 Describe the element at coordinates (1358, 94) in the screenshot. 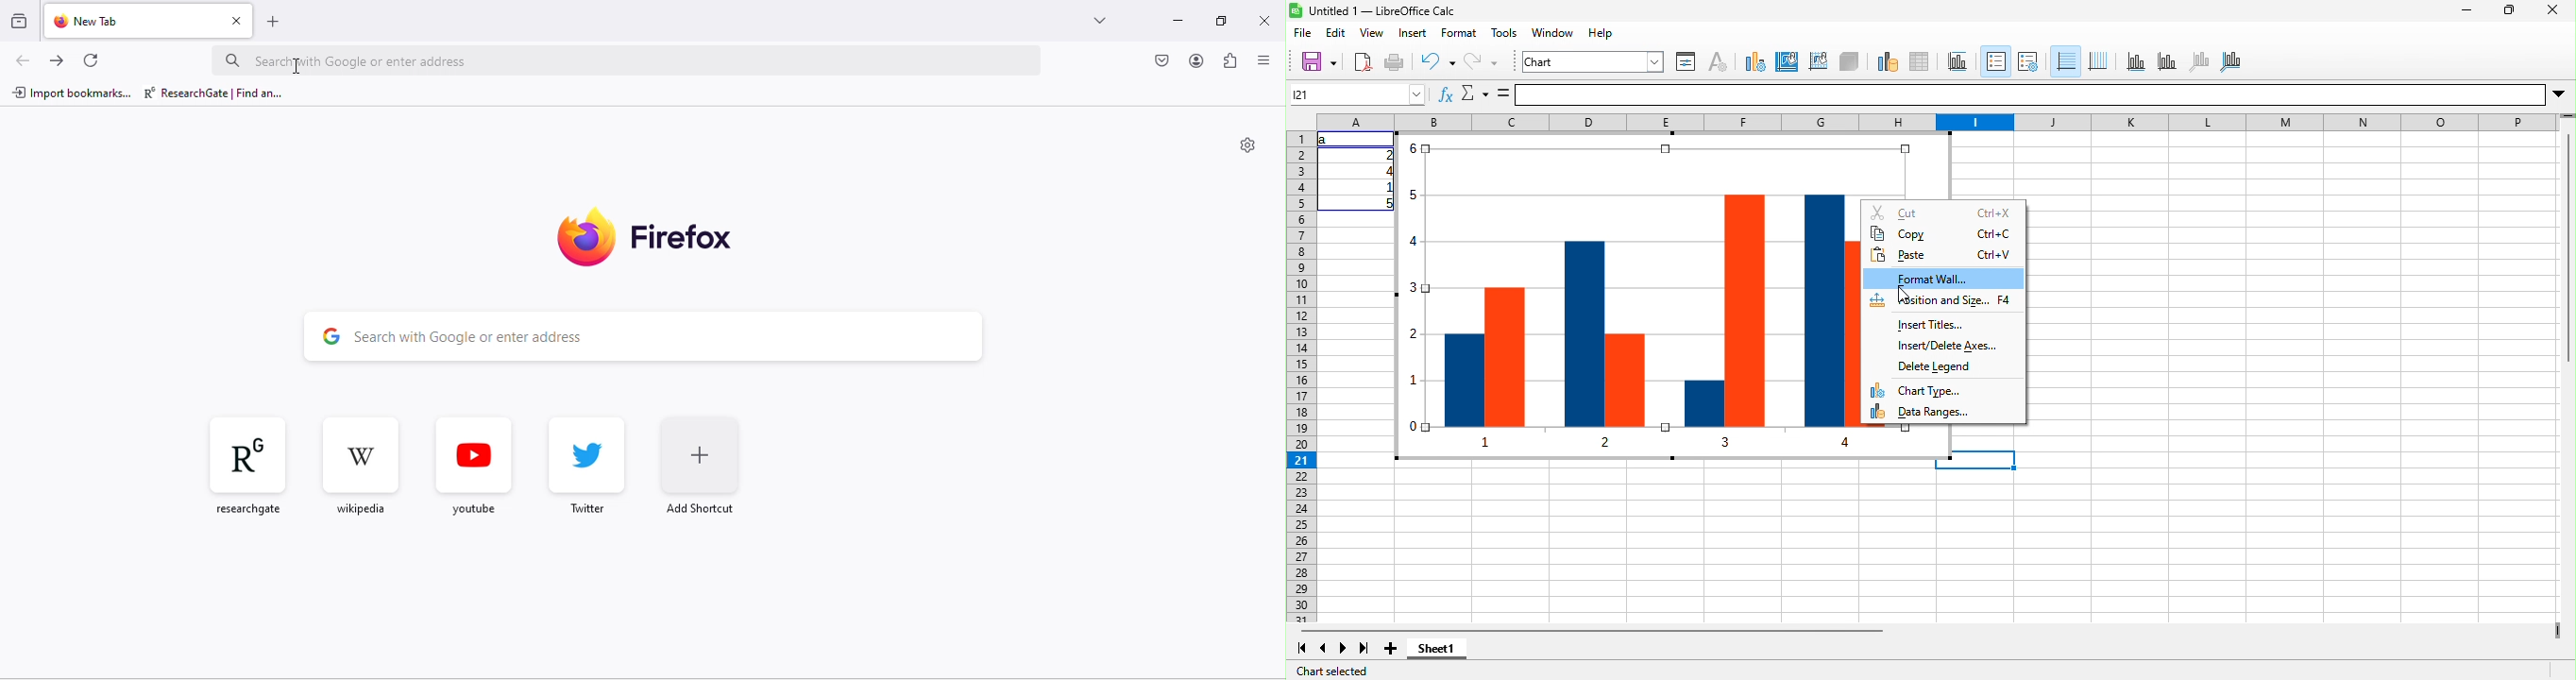

I see `Cell name box` at that location.